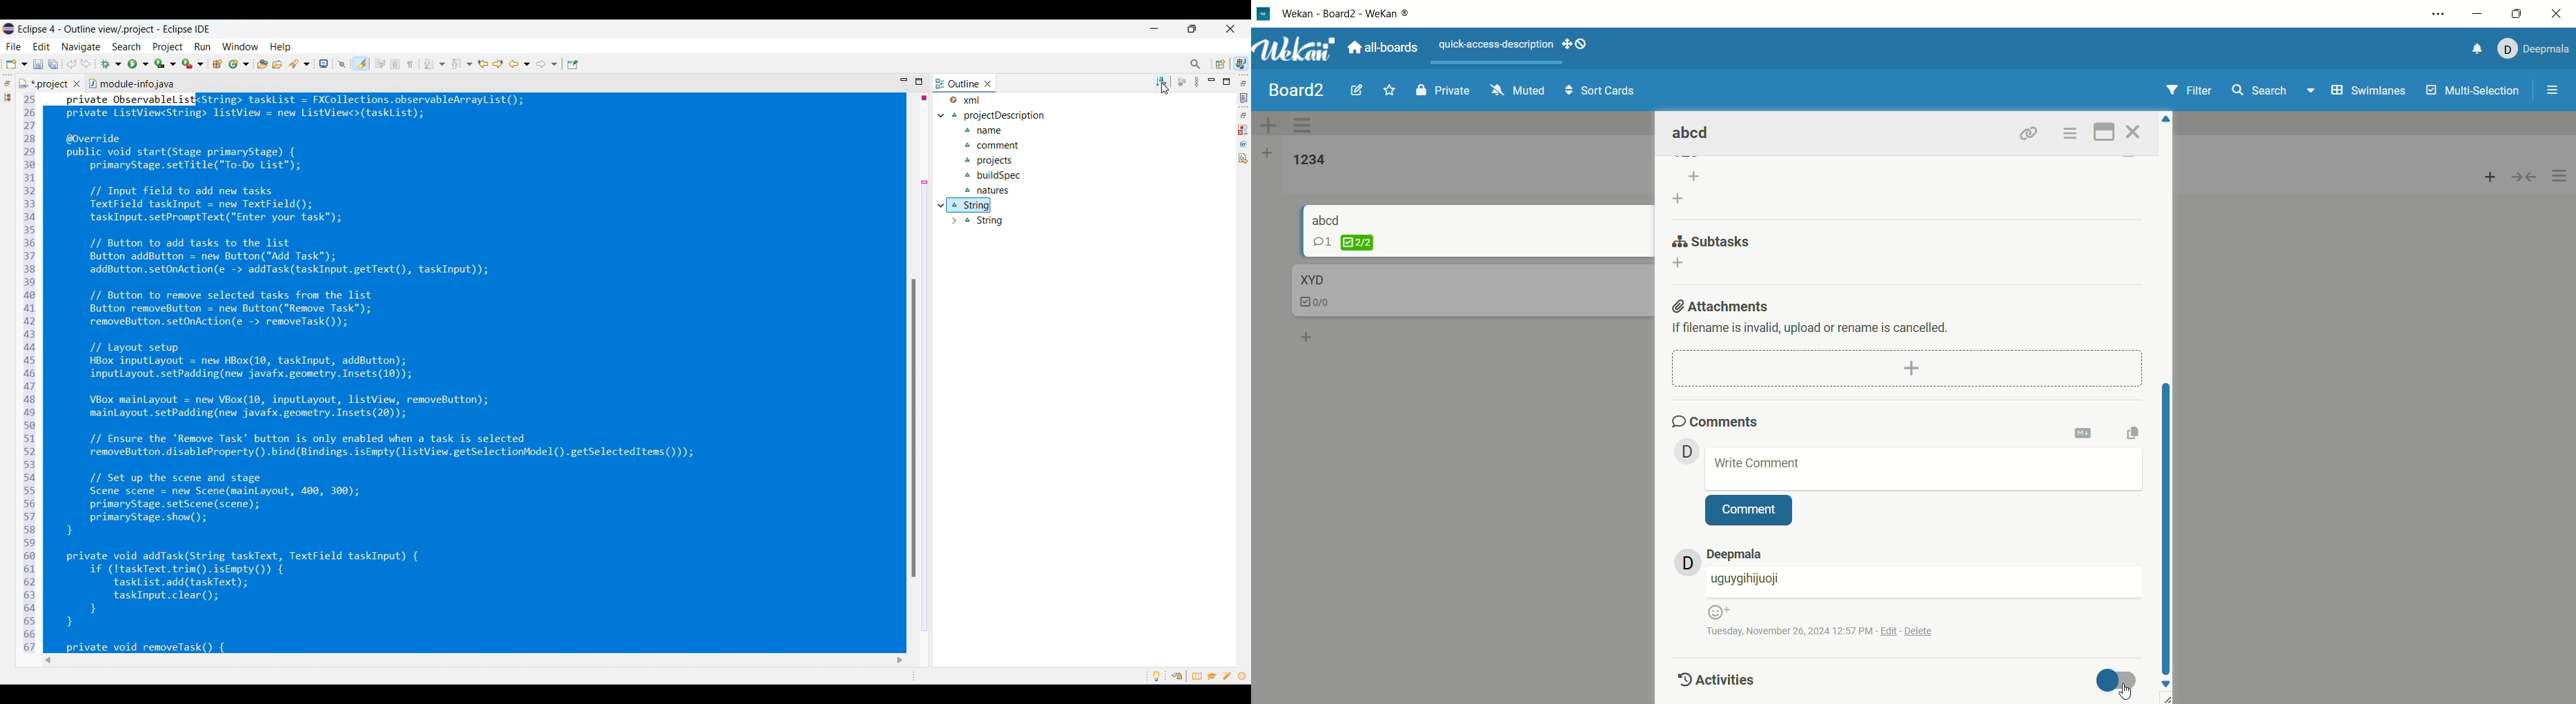  Describe the element at coordinates (1199, 84) in the screenshot. I see `more options` at that location.